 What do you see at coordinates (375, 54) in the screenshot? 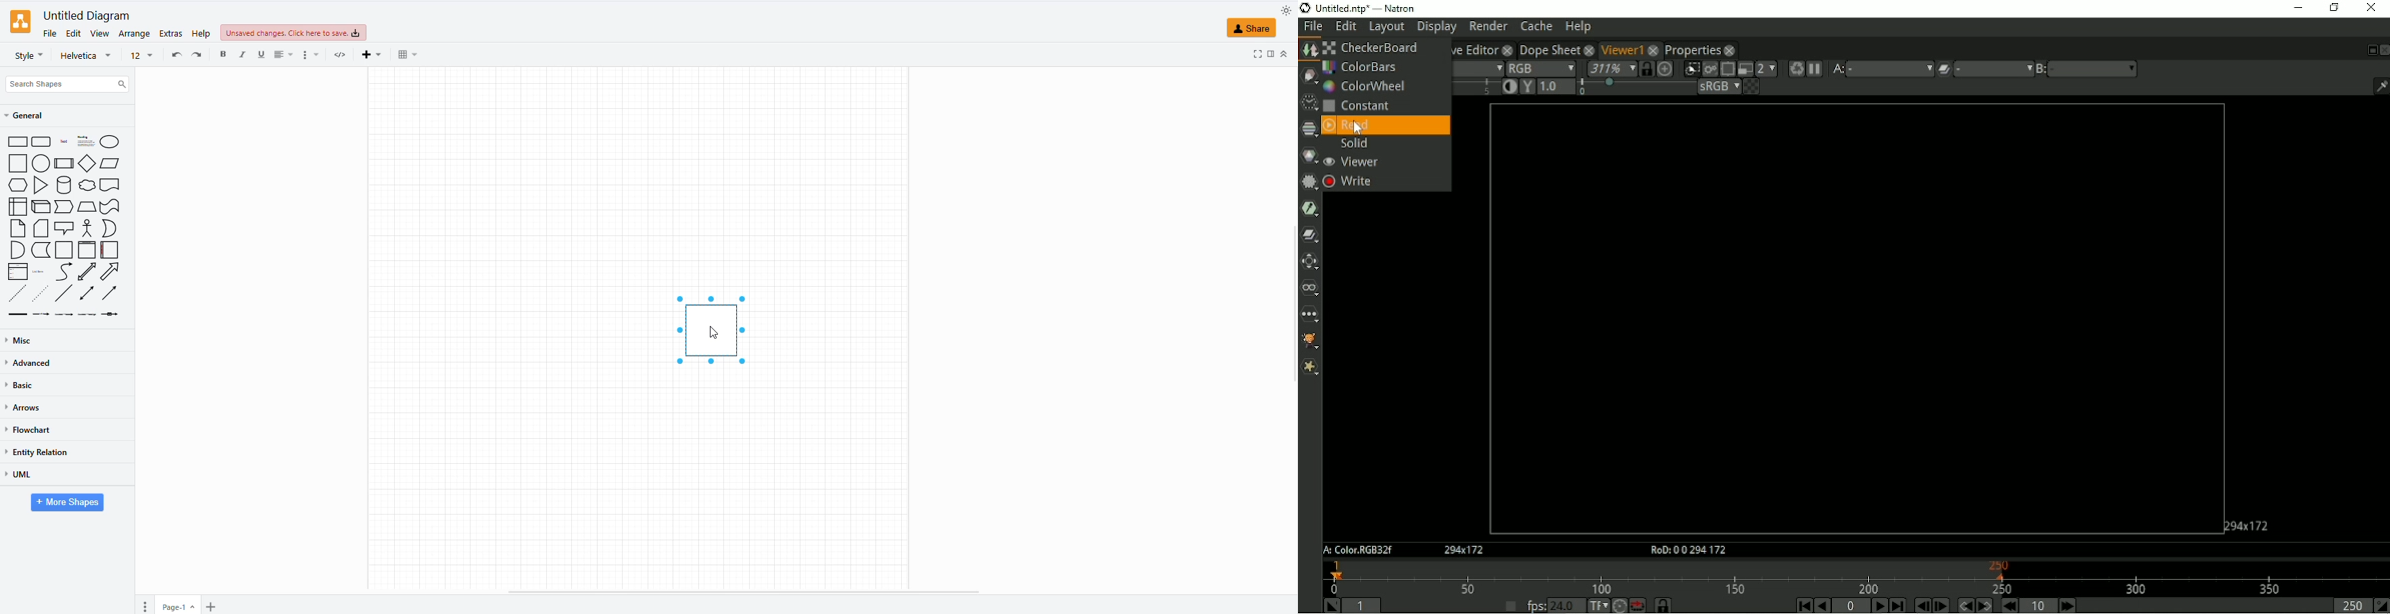
I see `insert` at bounding box center [375, 54].